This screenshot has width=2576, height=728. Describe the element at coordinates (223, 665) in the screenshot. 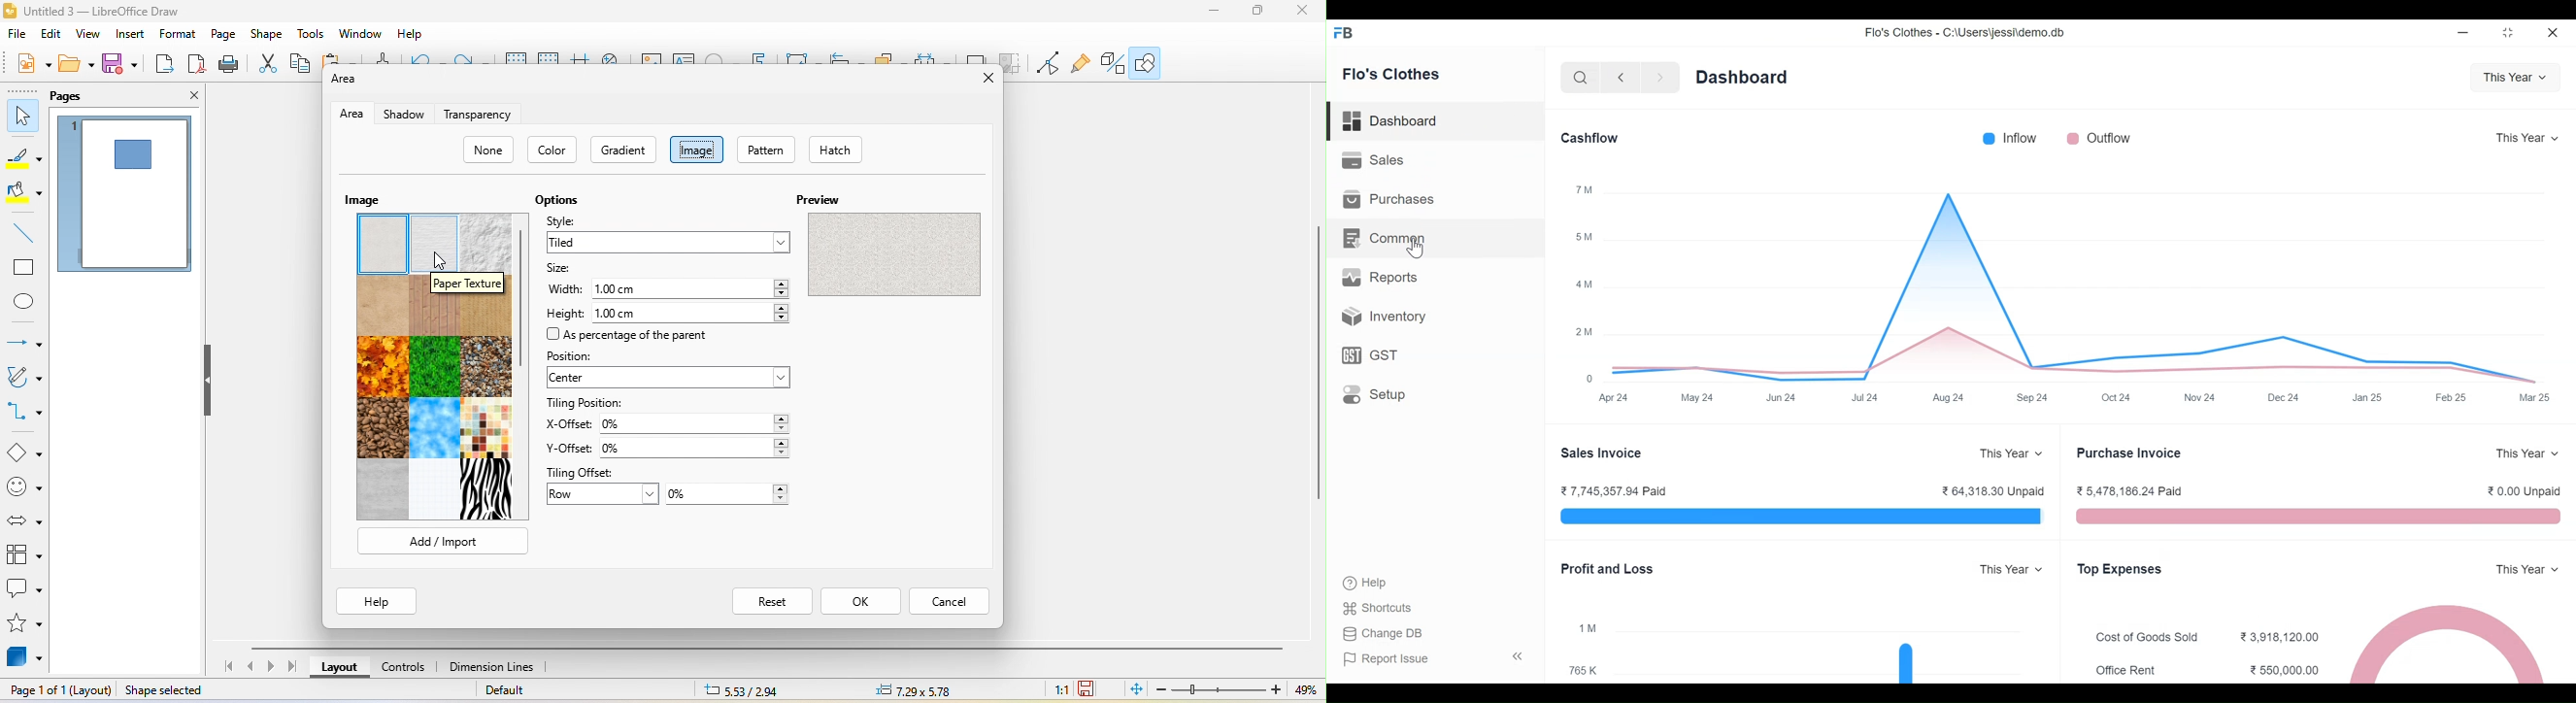

I see `first page` at that location.